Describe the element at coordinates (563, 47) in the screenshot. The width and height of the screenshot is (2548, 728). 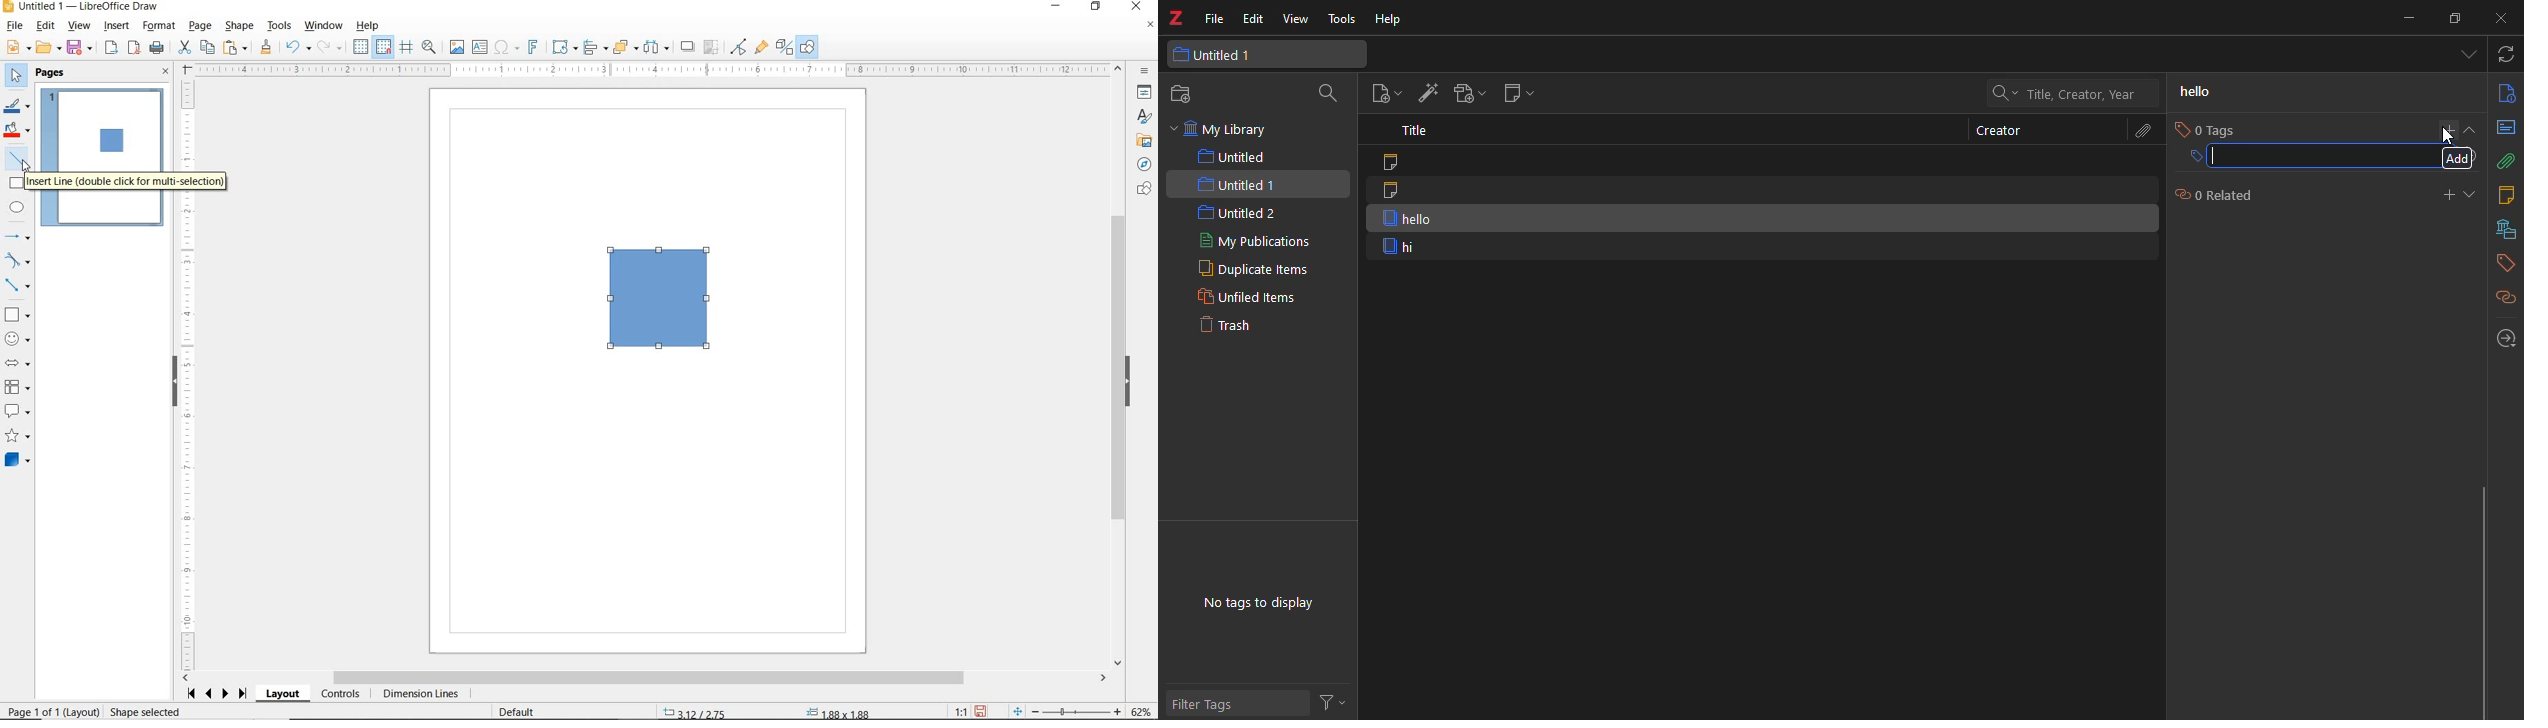
I see `TRANSFORMATIONS` at that location.